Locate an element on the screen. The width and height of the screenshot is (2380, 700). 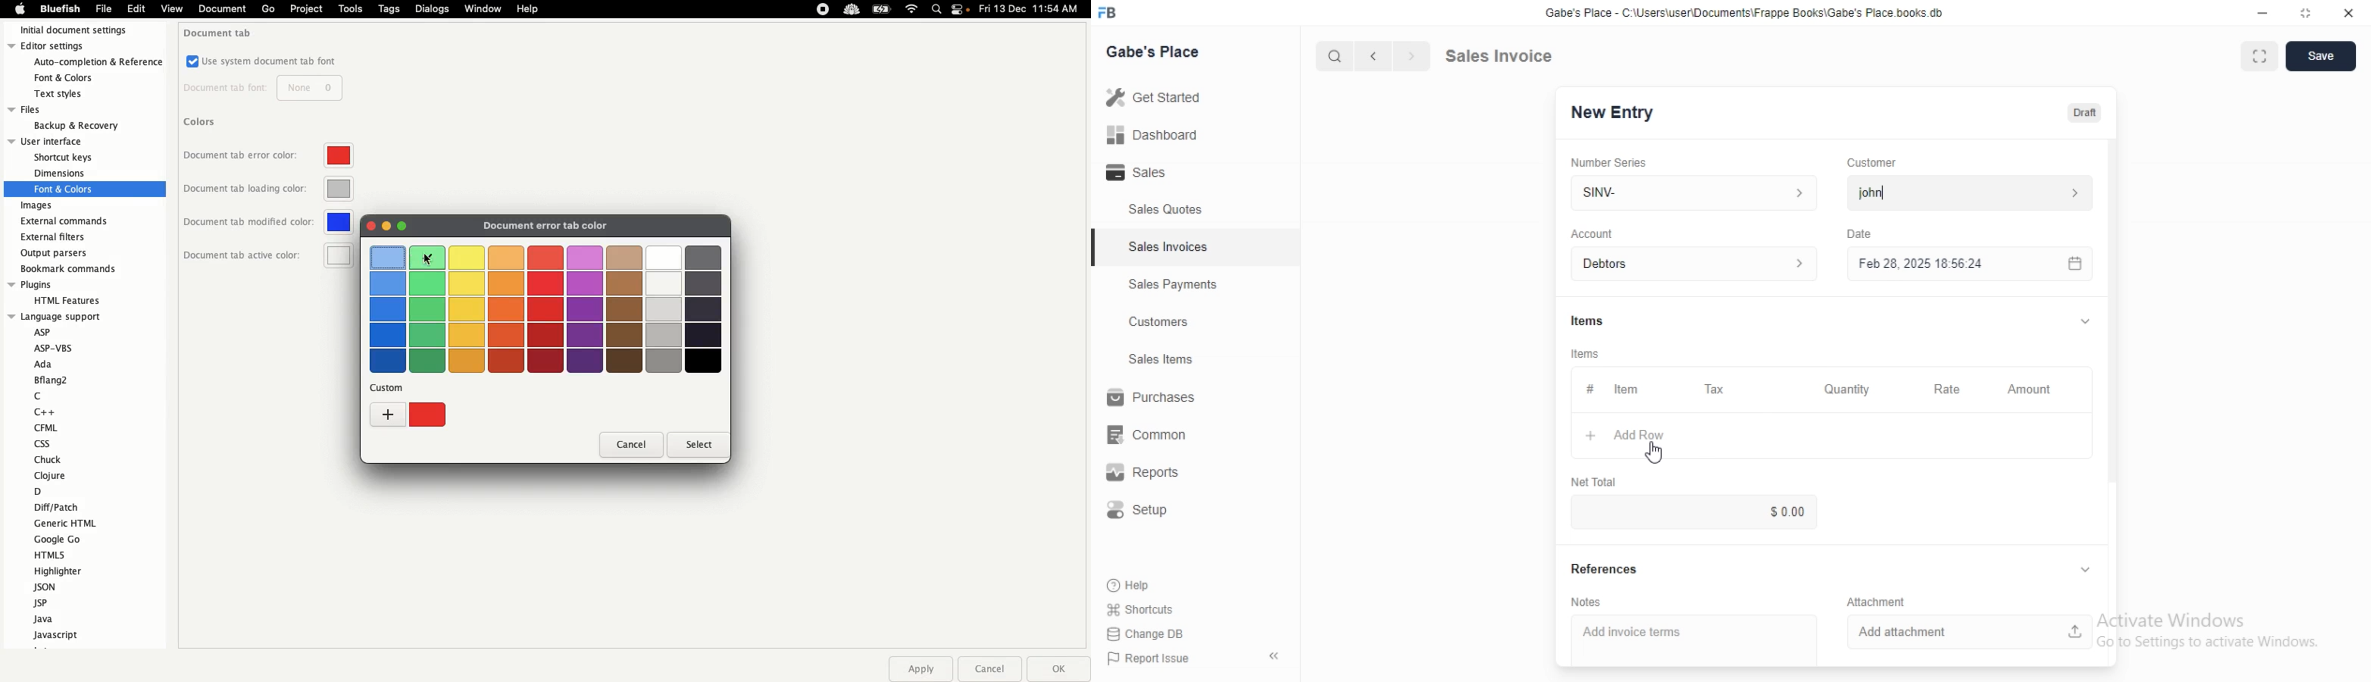
Customer is located at coordinates (1880, 161).